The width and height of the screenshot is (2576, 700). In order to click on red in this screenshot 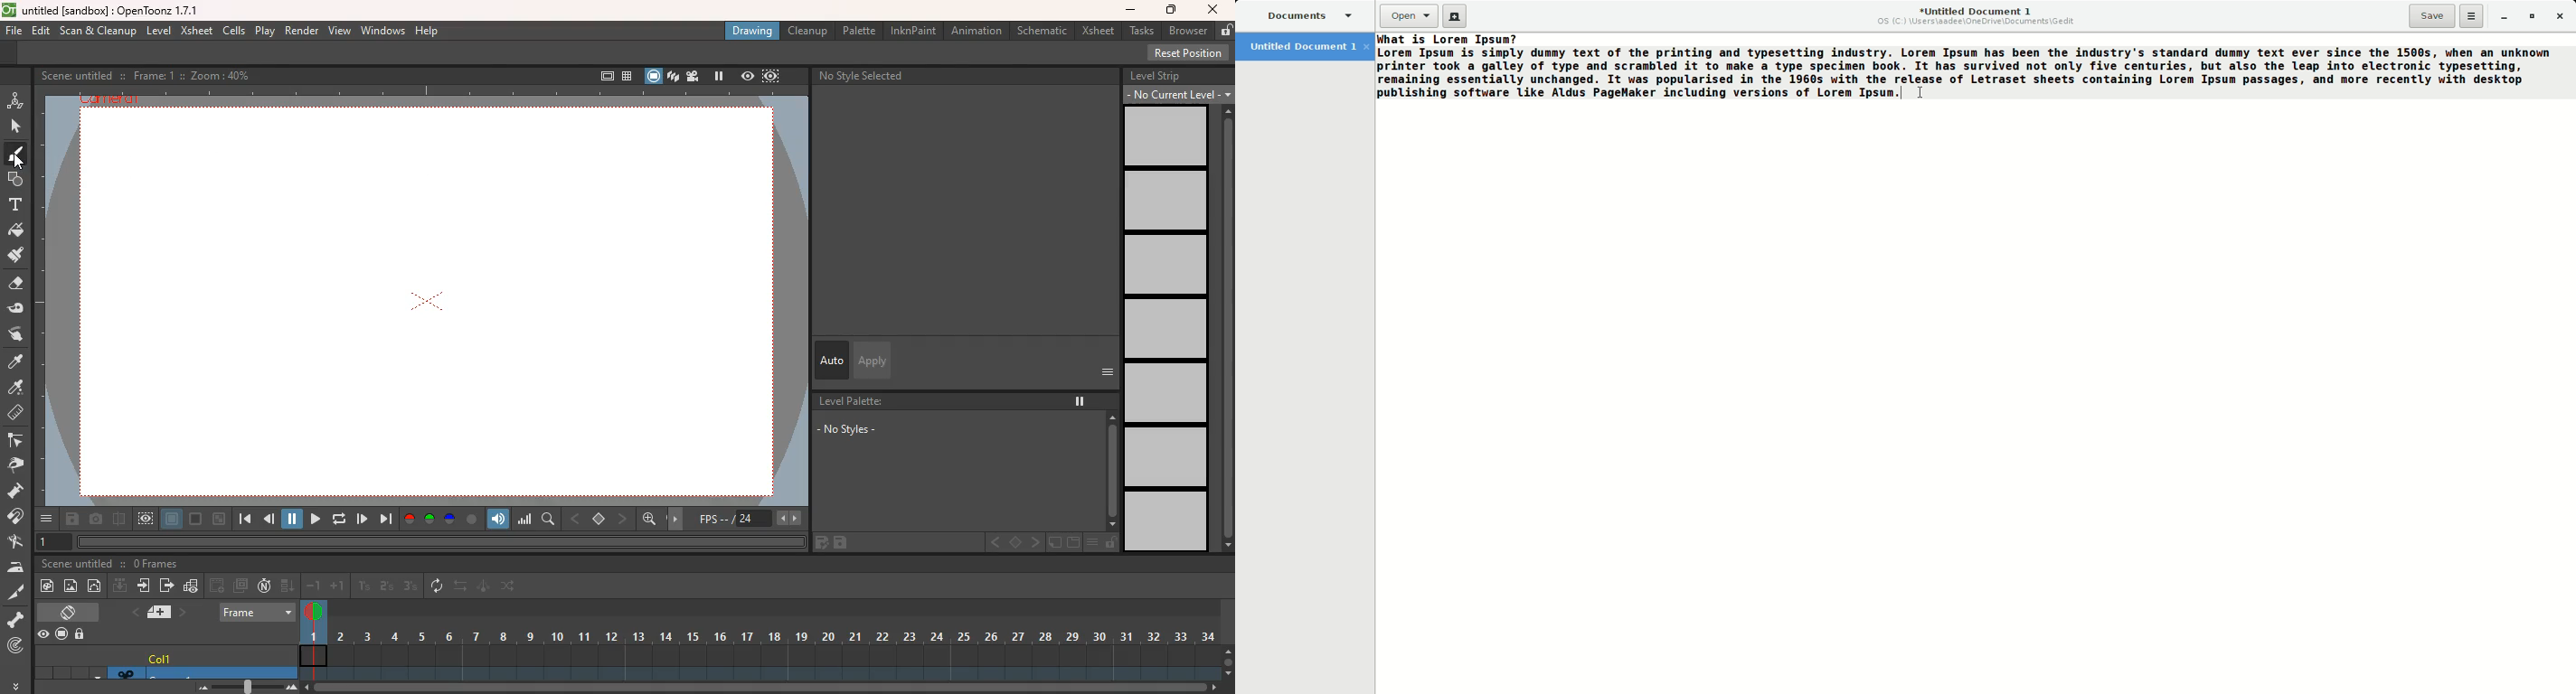, I will do `click(409, 519)`.